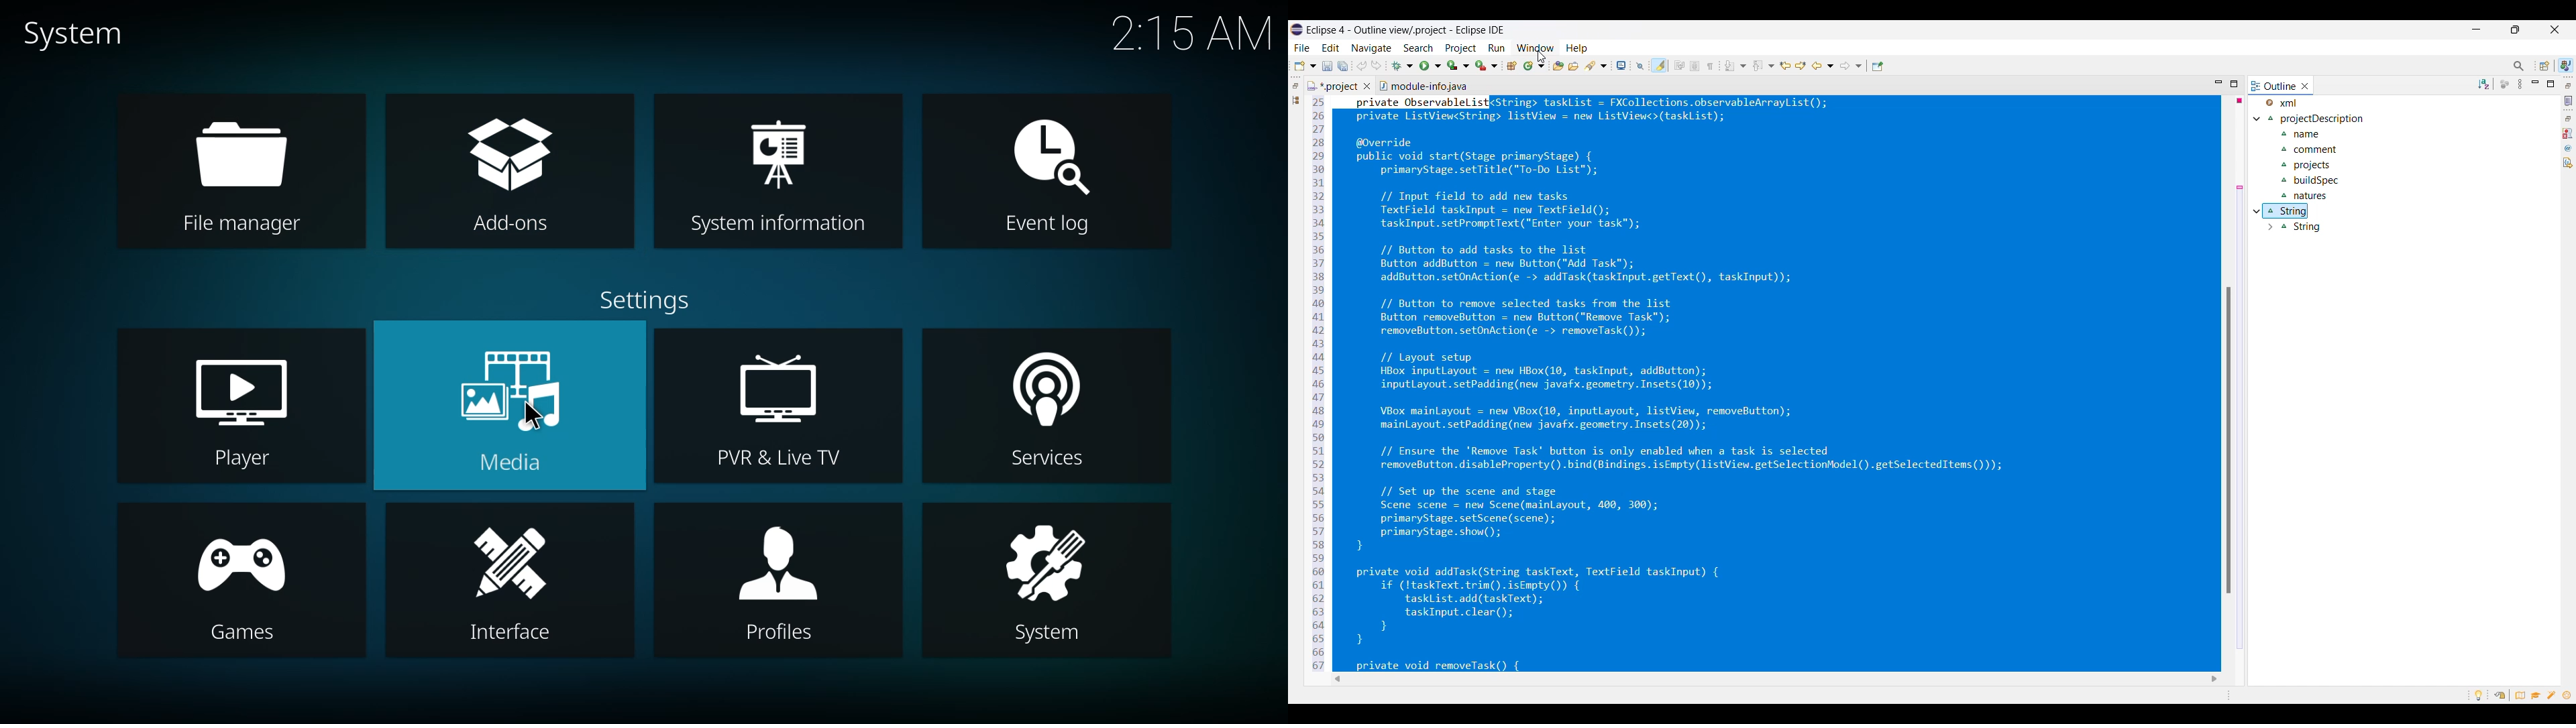 This screenshot has width=2576, height=728. I want to click on Redo, so click(1377, 65).